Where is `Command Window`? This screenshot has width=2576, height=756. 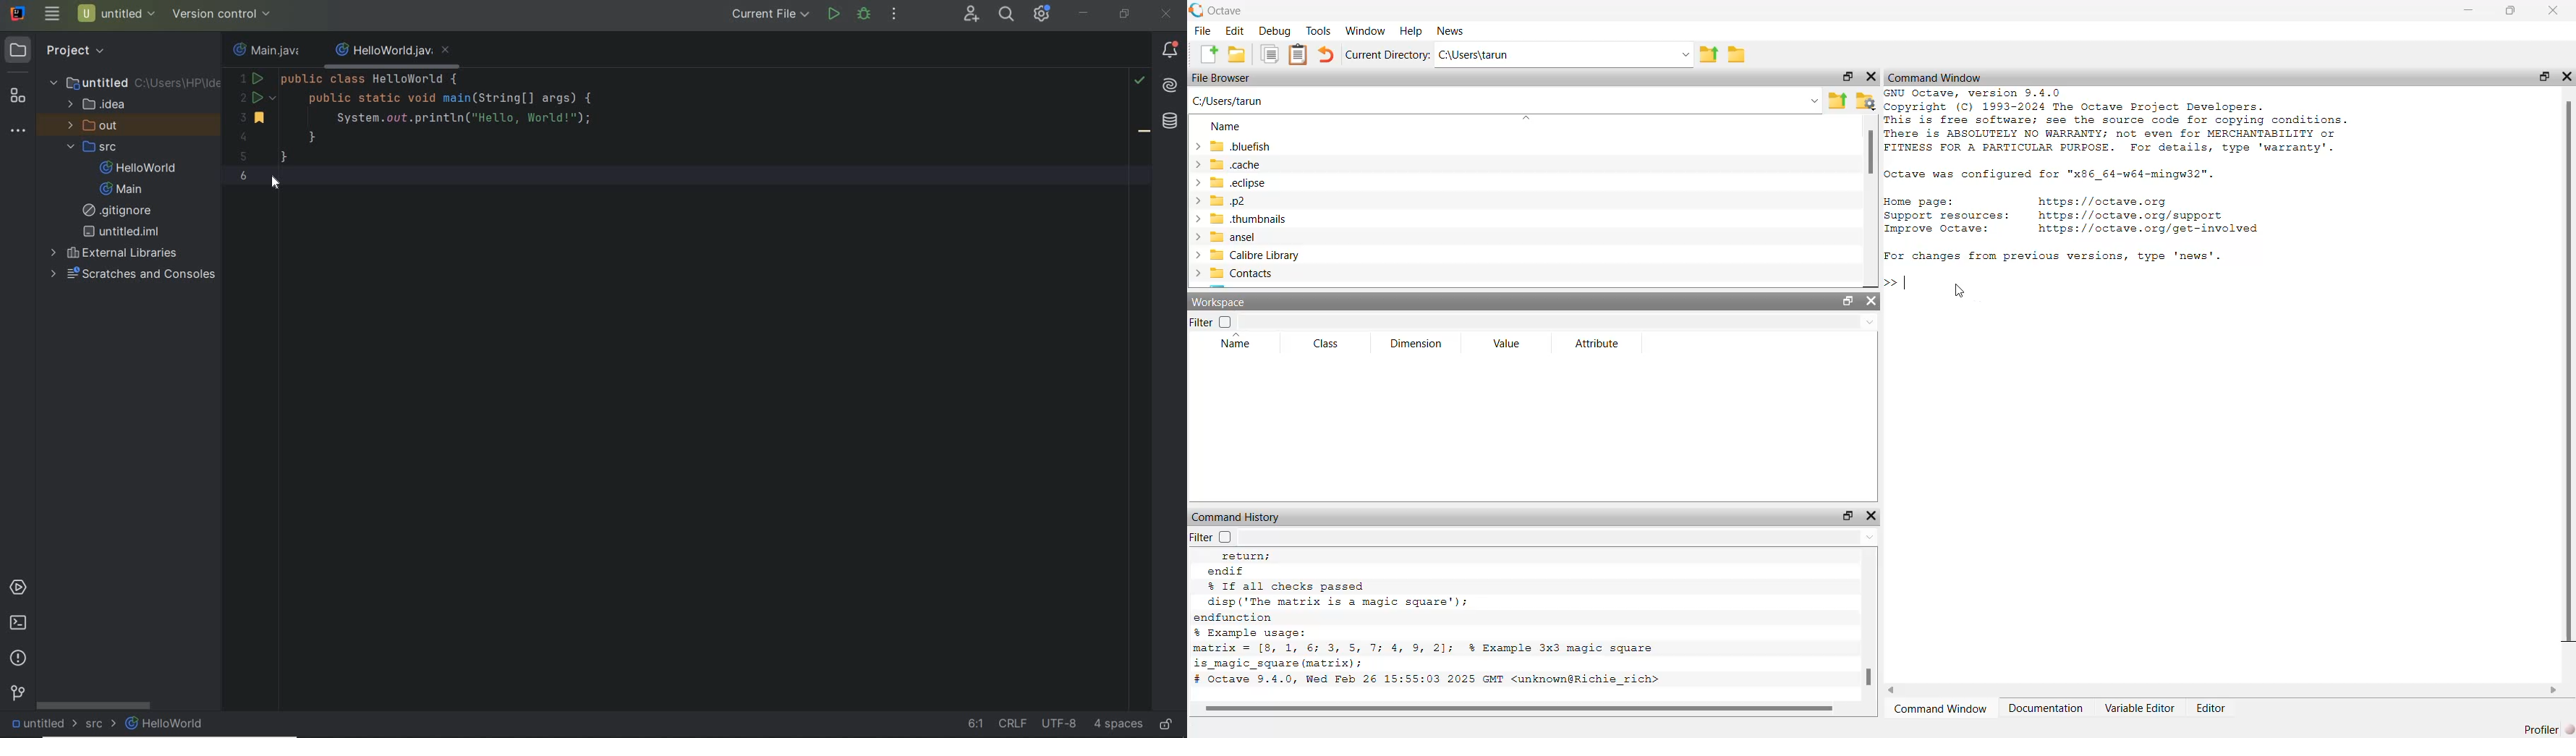
Command Window is located at coordinates (1935, 78).